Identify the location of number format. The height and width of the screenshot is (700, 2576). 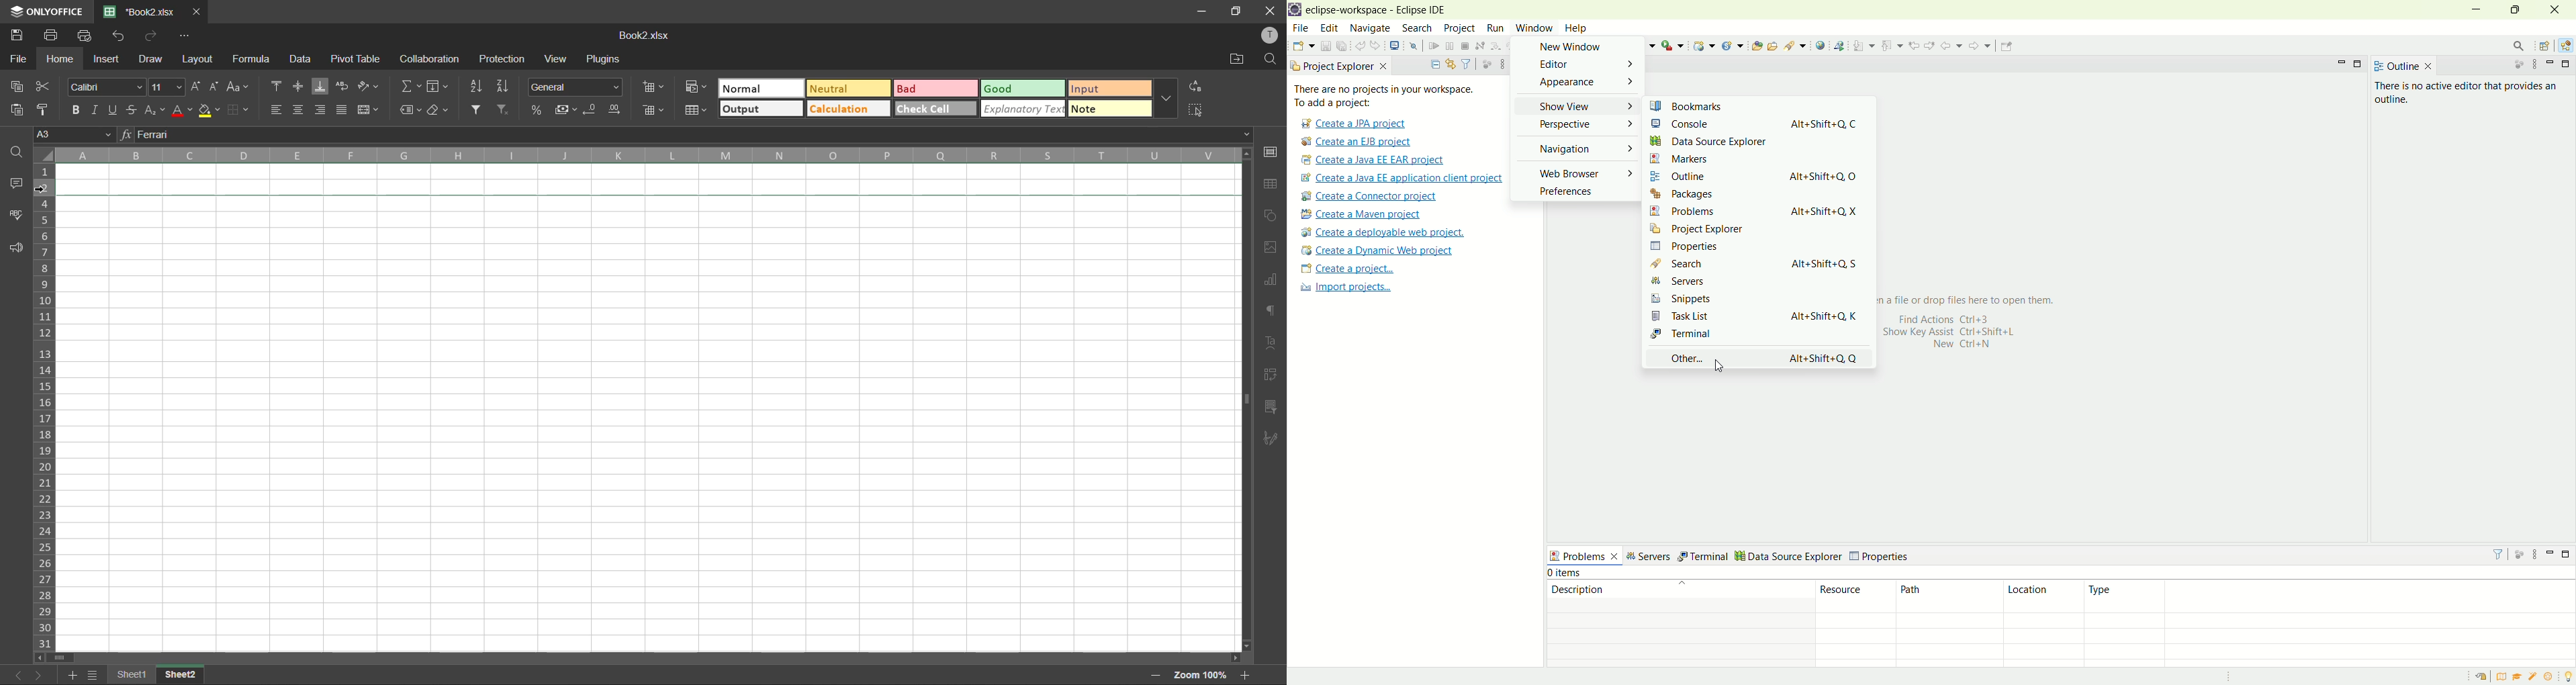
(578, 87).